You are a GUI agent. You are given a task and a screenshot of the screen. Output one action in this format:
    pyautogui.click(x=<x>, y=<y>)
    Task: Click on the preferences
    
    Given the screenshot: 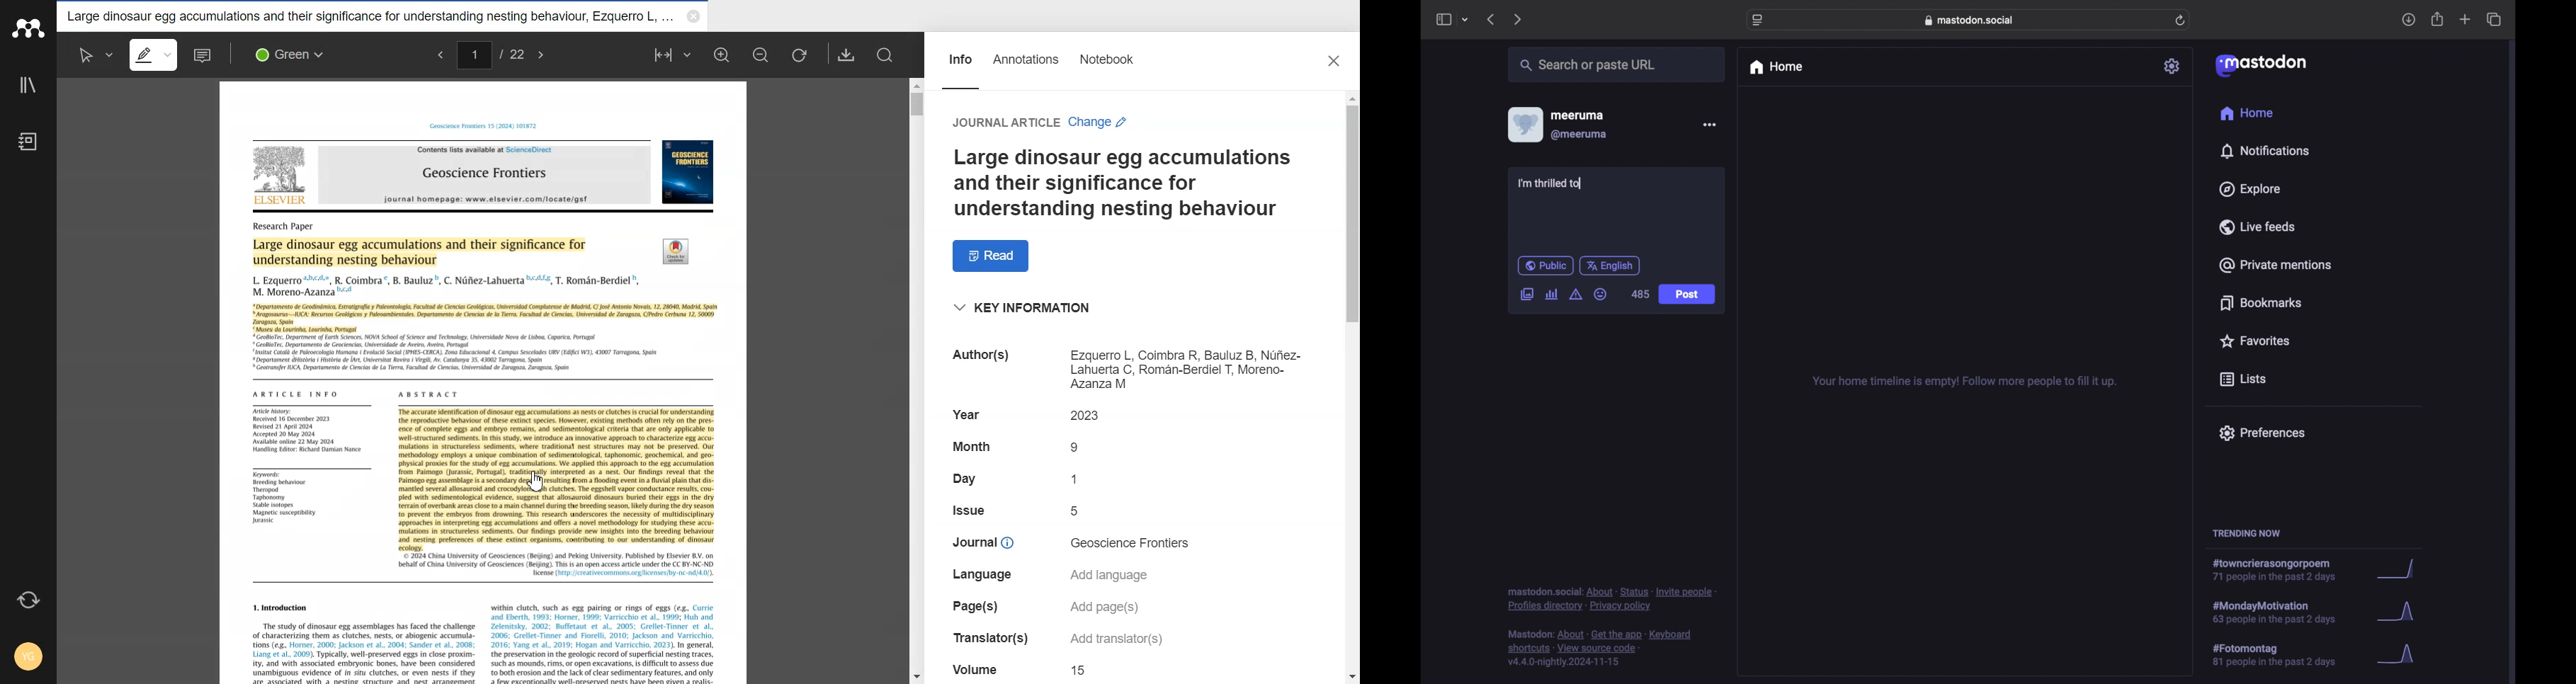 What is the action you would take?
    pyautogui.click(x=2262, y=433)
    